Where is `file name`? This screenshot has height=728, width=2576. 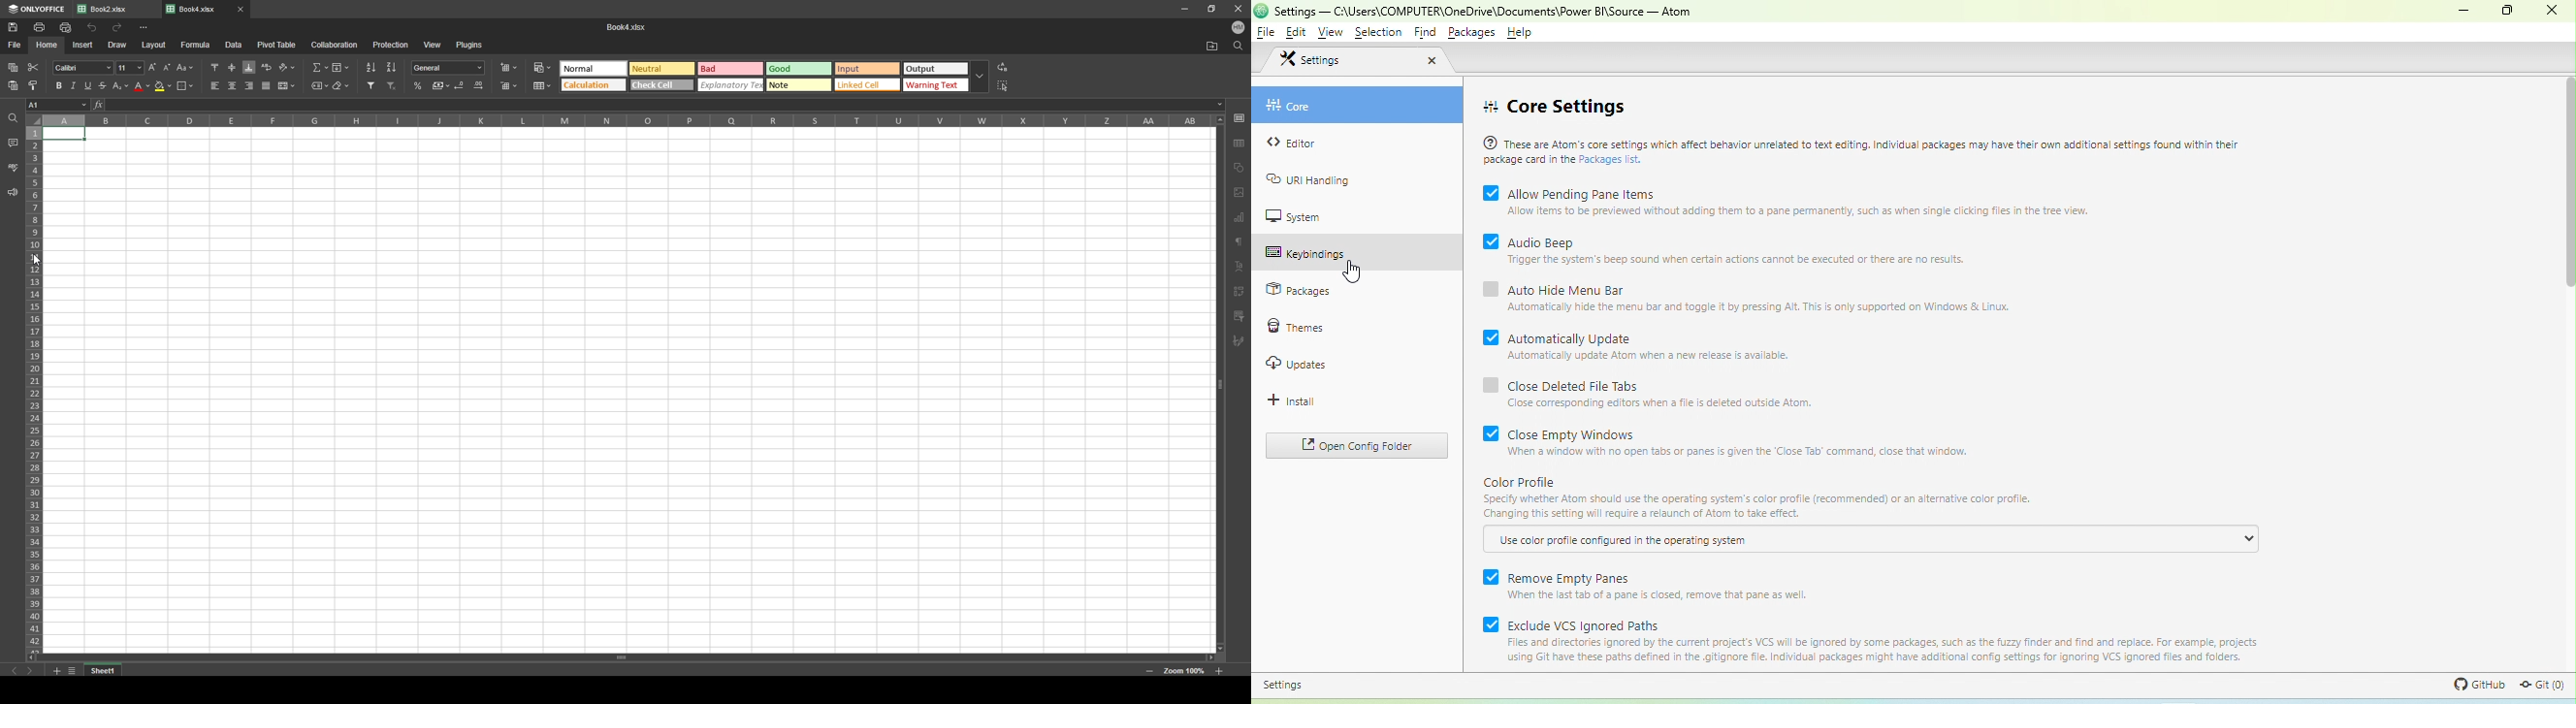 file name is located at coordinates (628, 27).